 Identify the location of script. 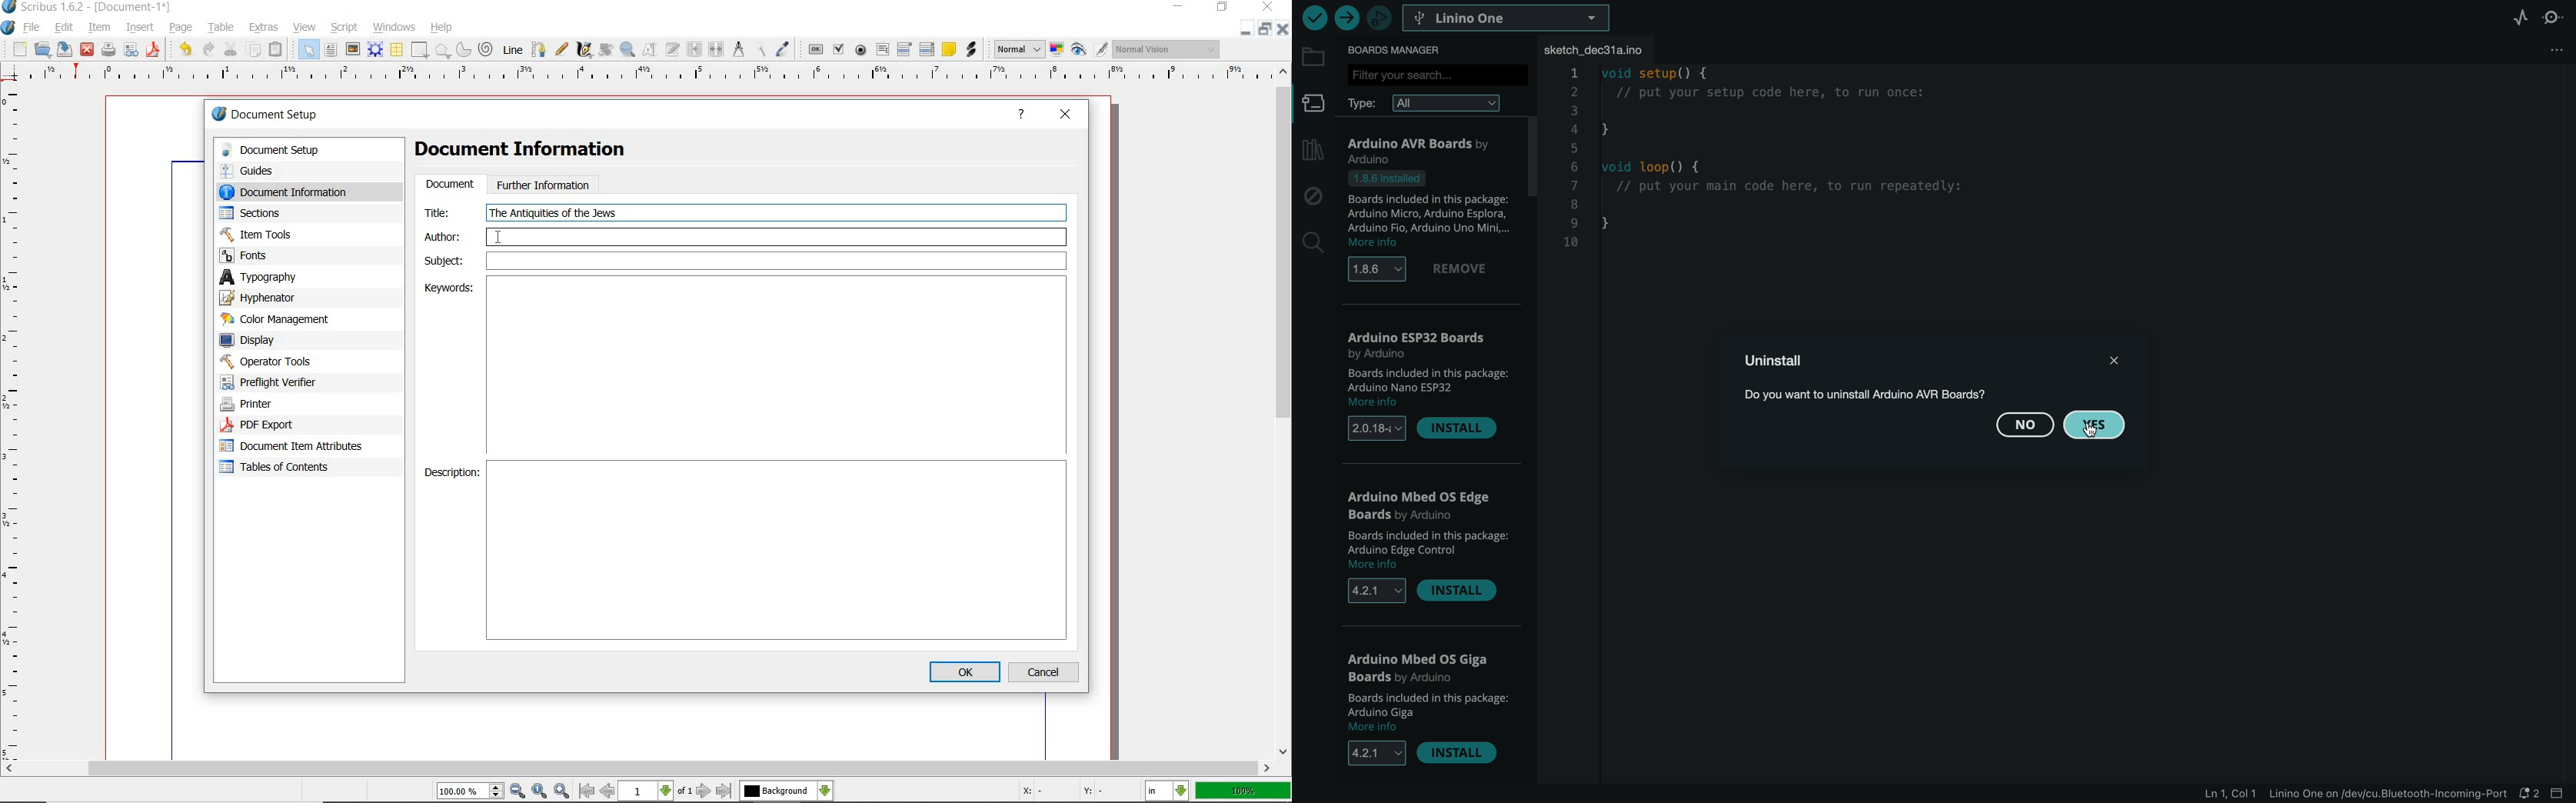
(344, 28).